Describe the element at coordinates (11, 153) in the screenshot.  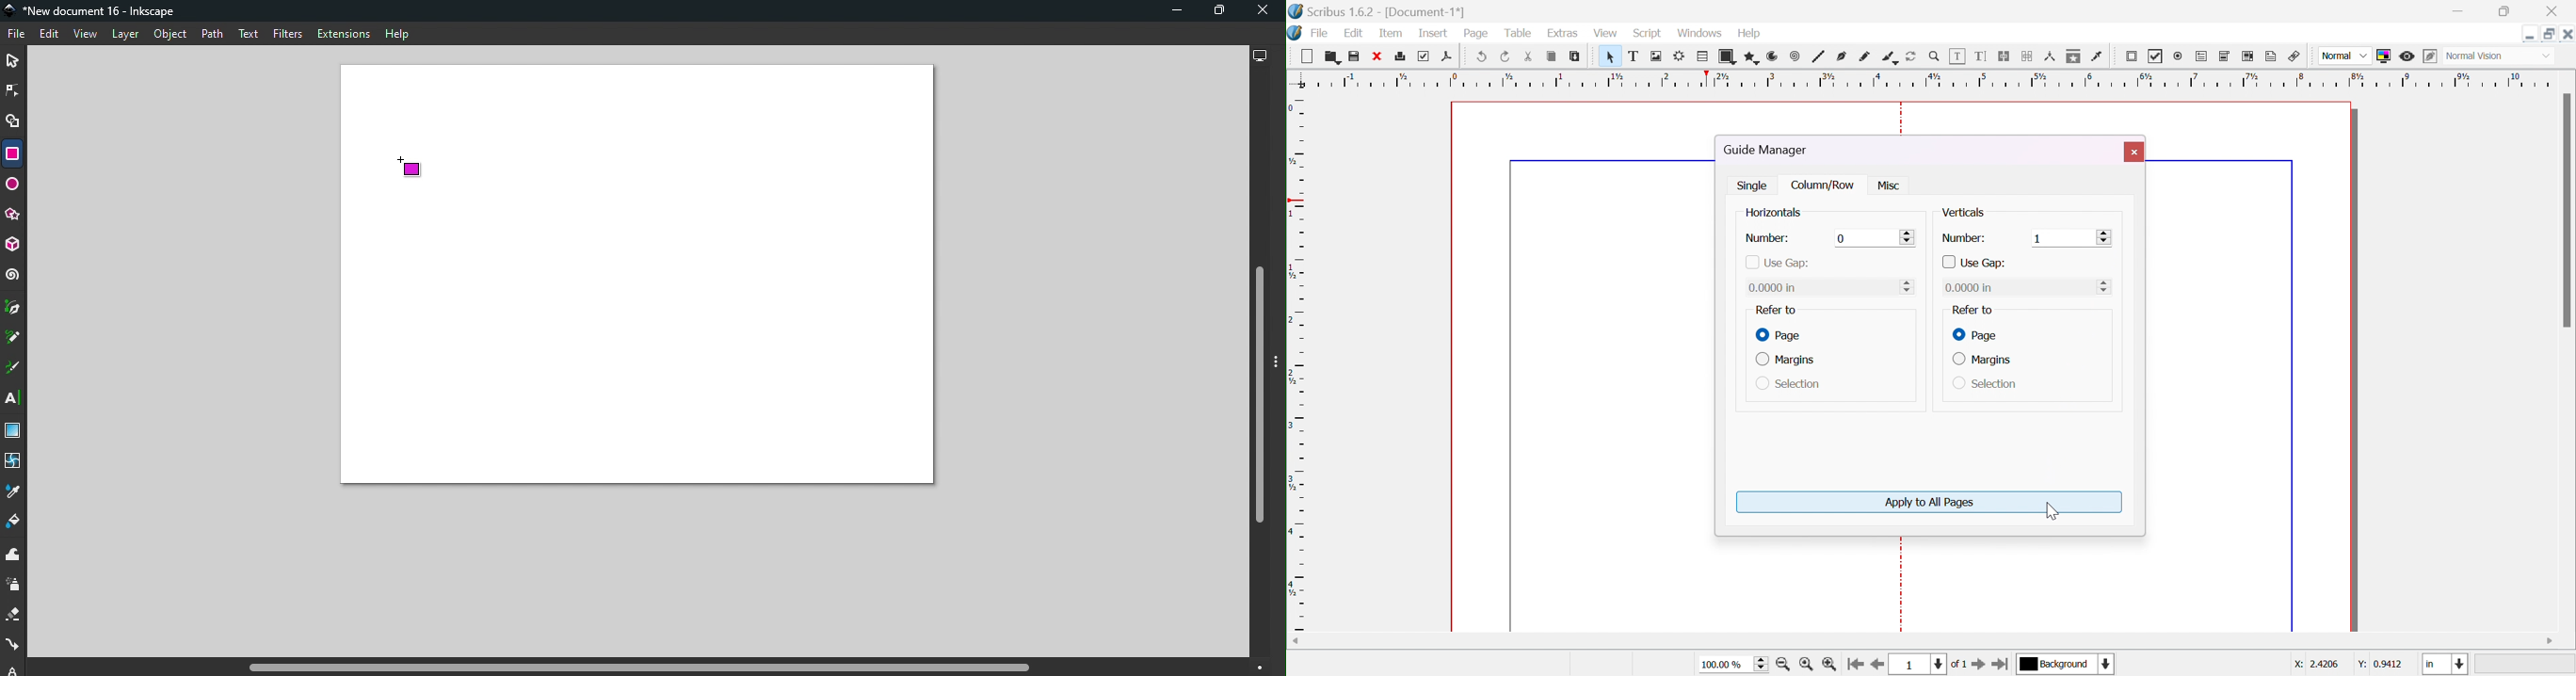
I see `Rectangle tool` at that location.